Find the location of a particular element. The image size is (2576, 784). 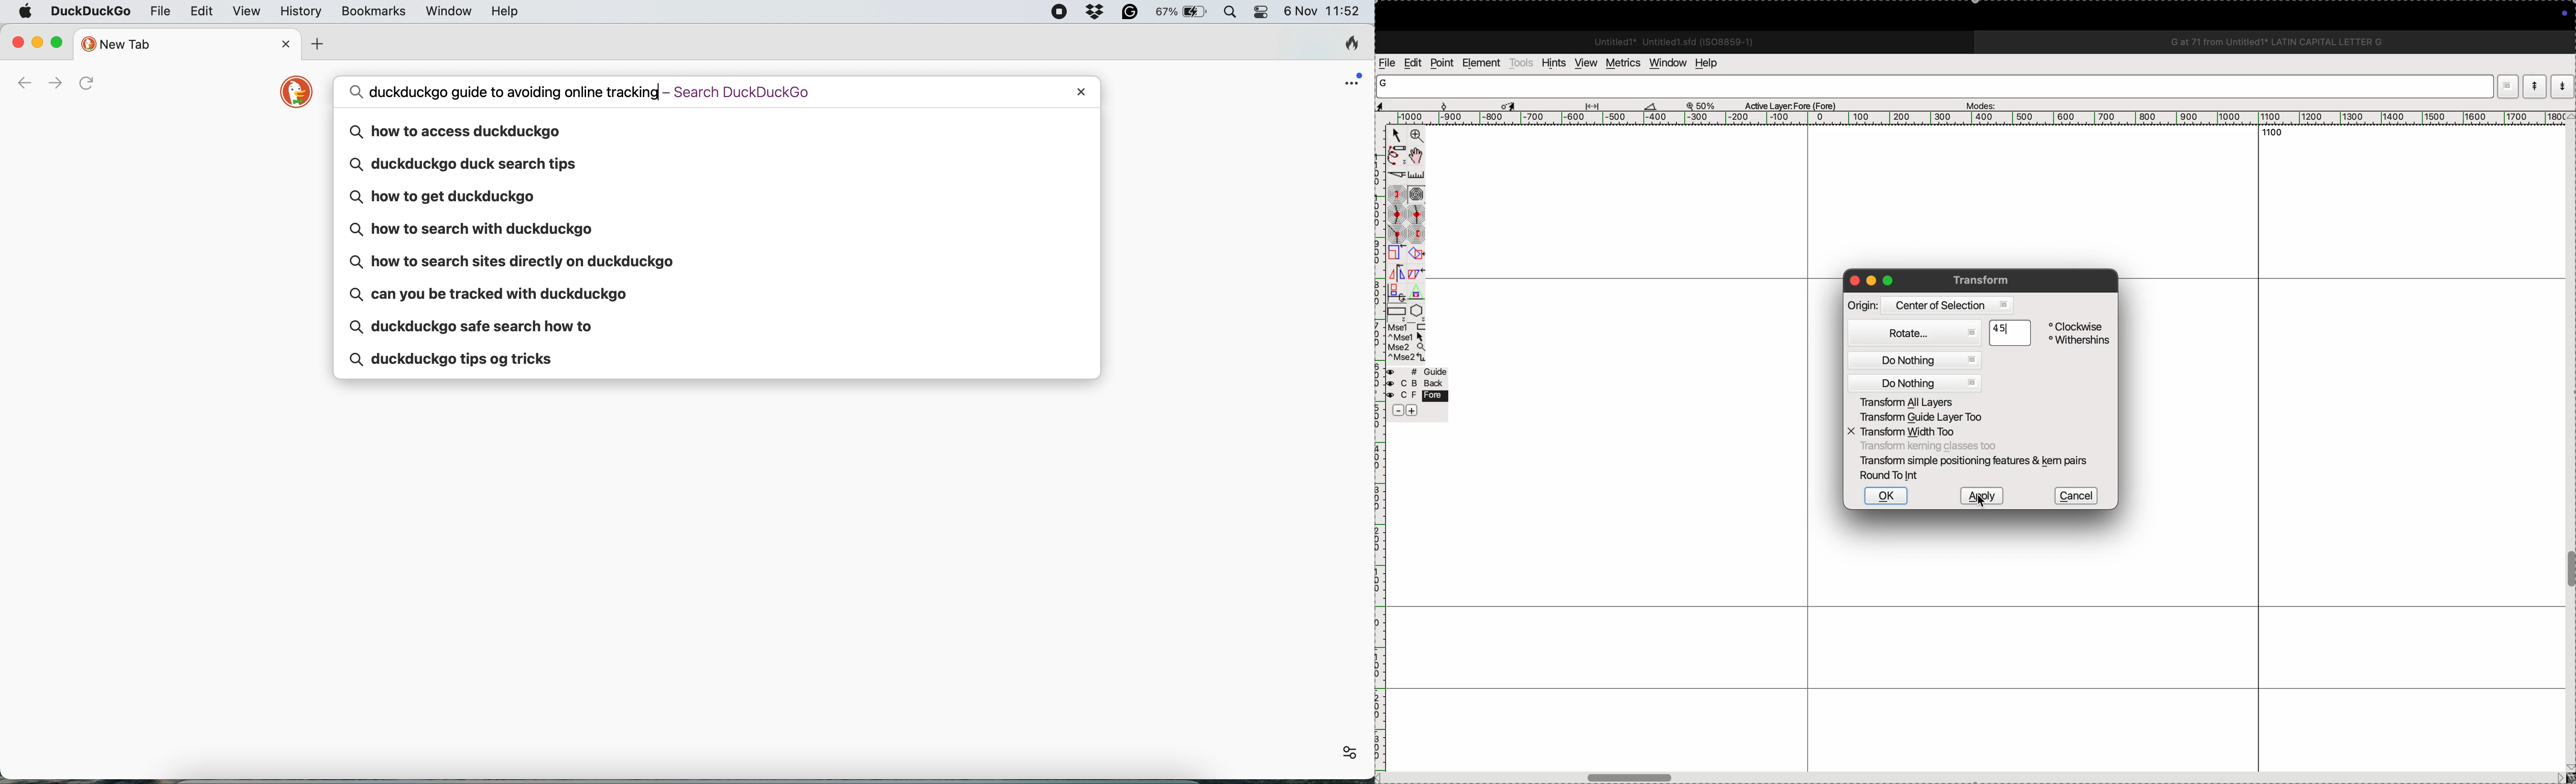

Rotate is located at coordinates (1914, 334).